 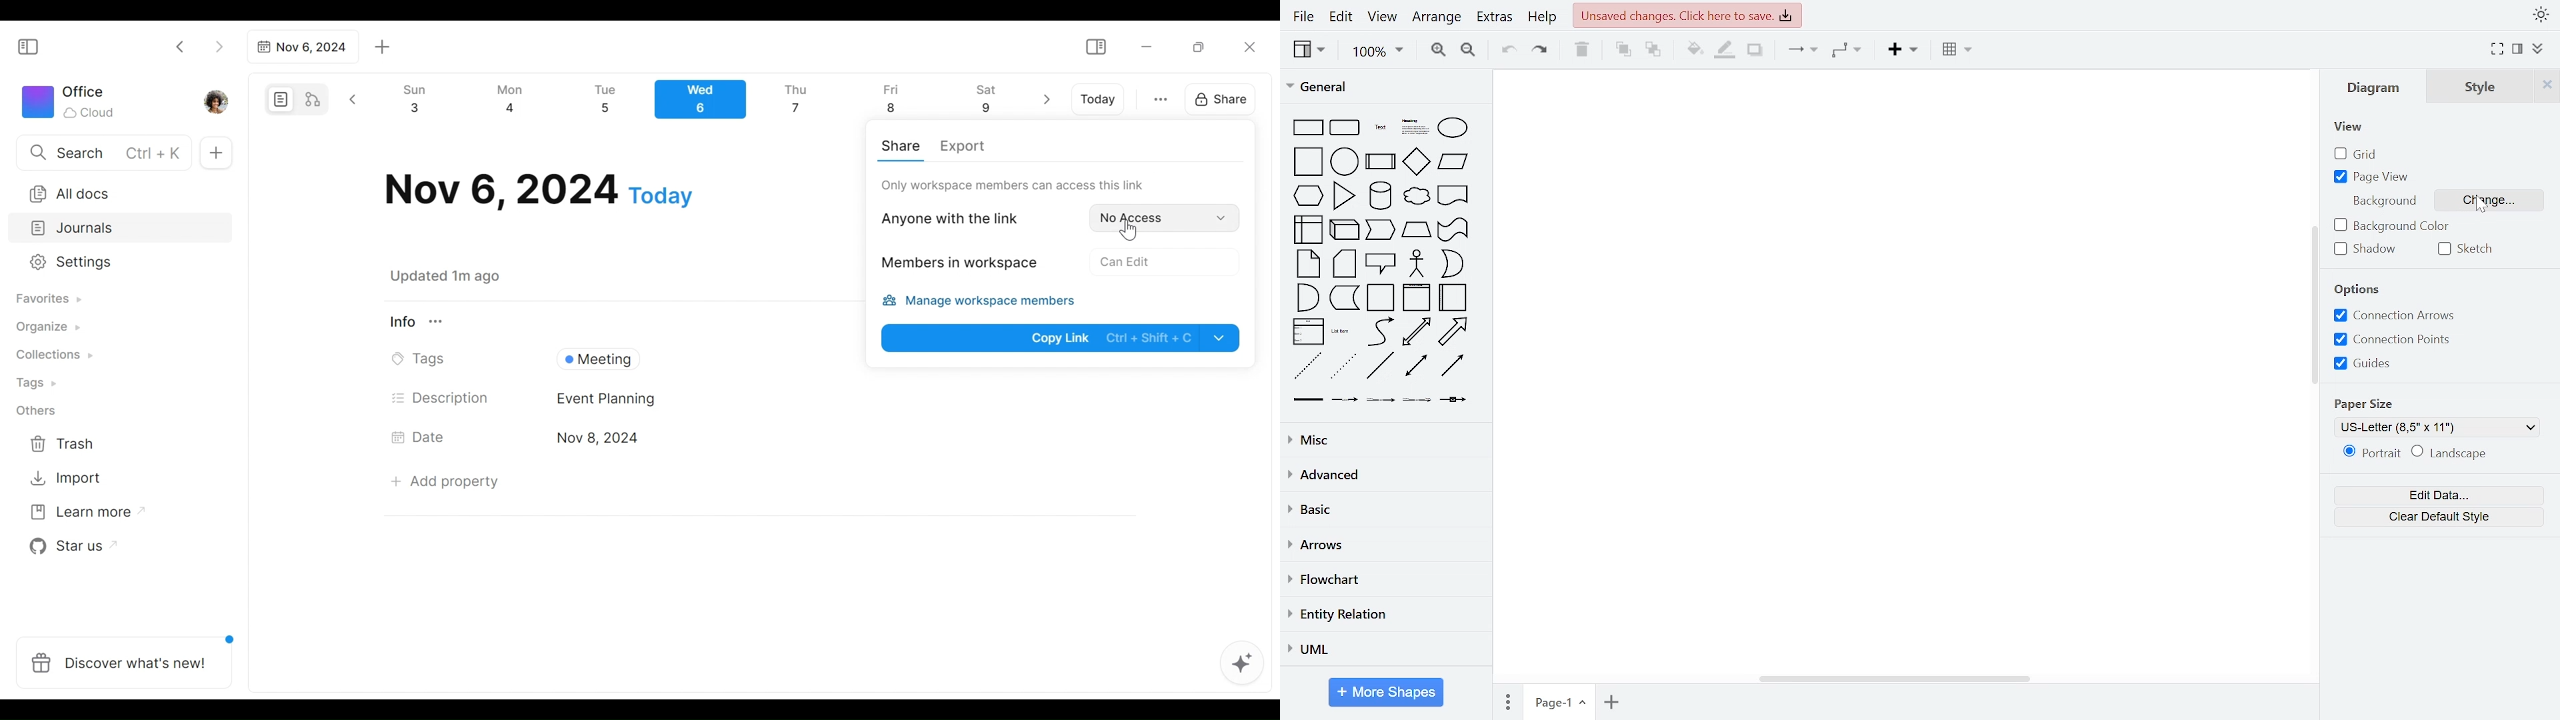 What do you see at coordinates (1378, 262) in the screenshot?
I see `general shapes` at bounding box center [1378, 262].